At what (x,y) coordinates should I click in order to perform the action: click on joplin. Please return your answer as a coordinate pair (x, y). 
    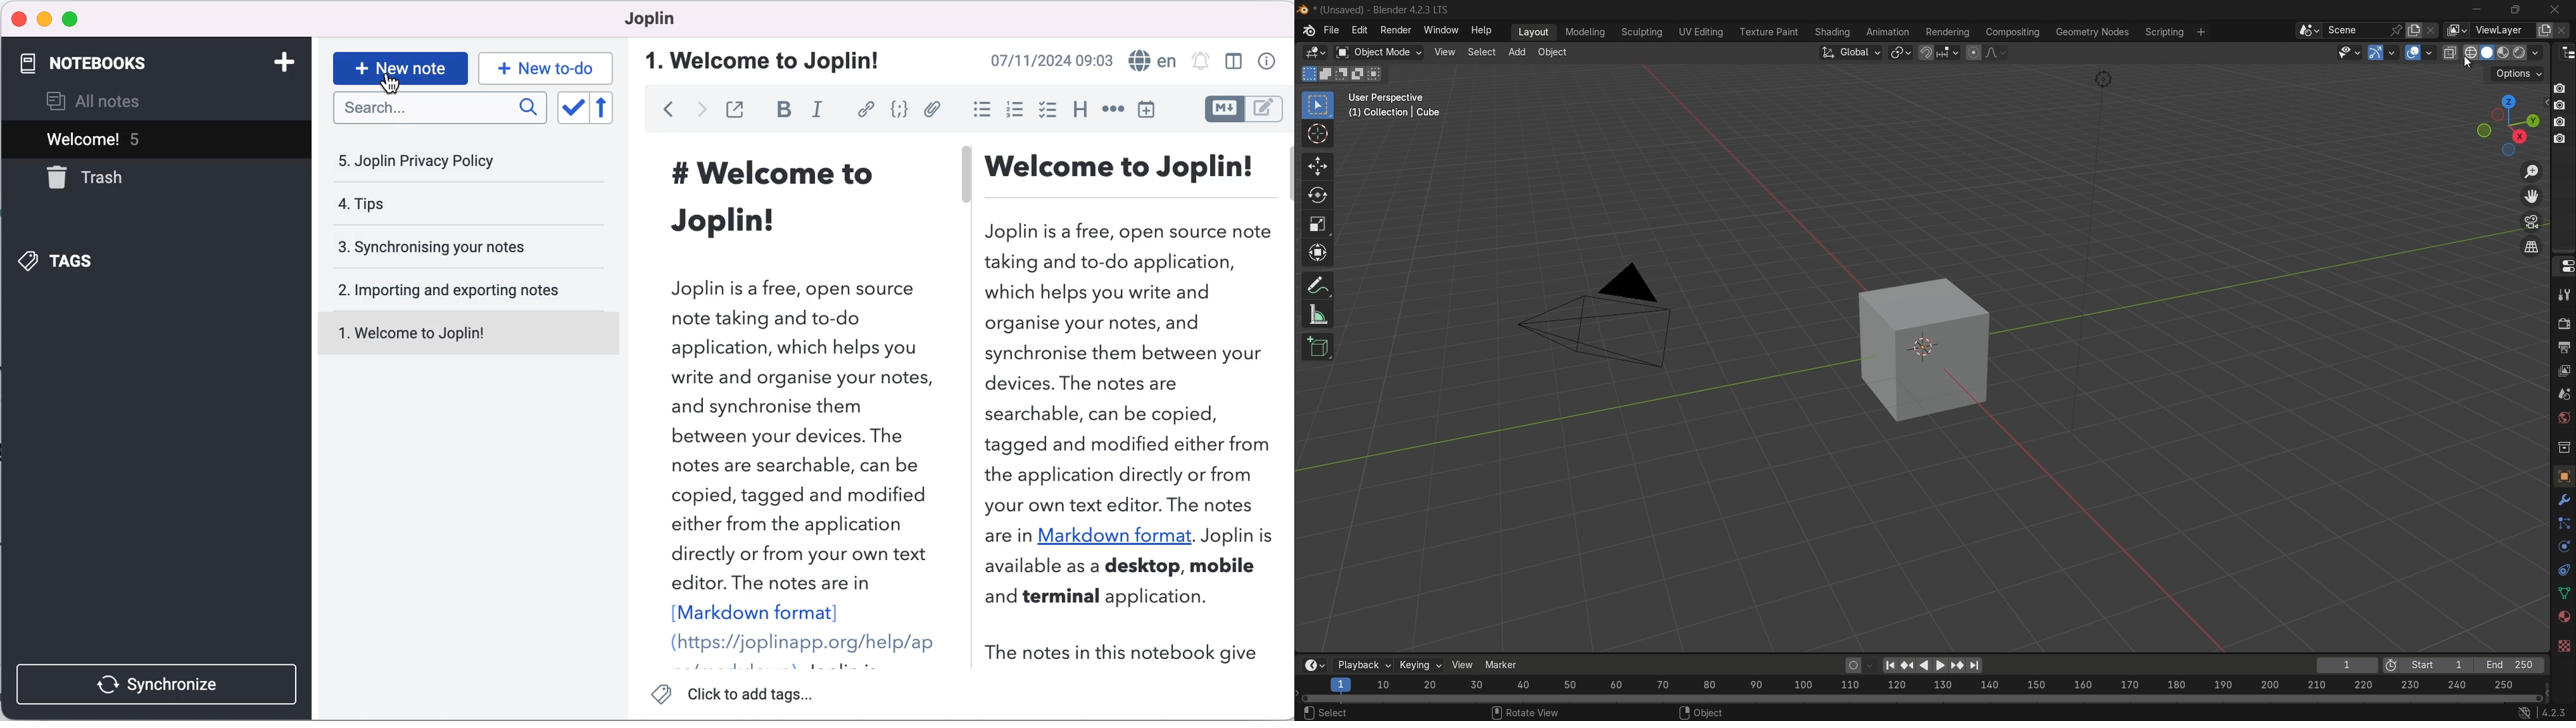
    Looking at the image, I should click on (672, 20).